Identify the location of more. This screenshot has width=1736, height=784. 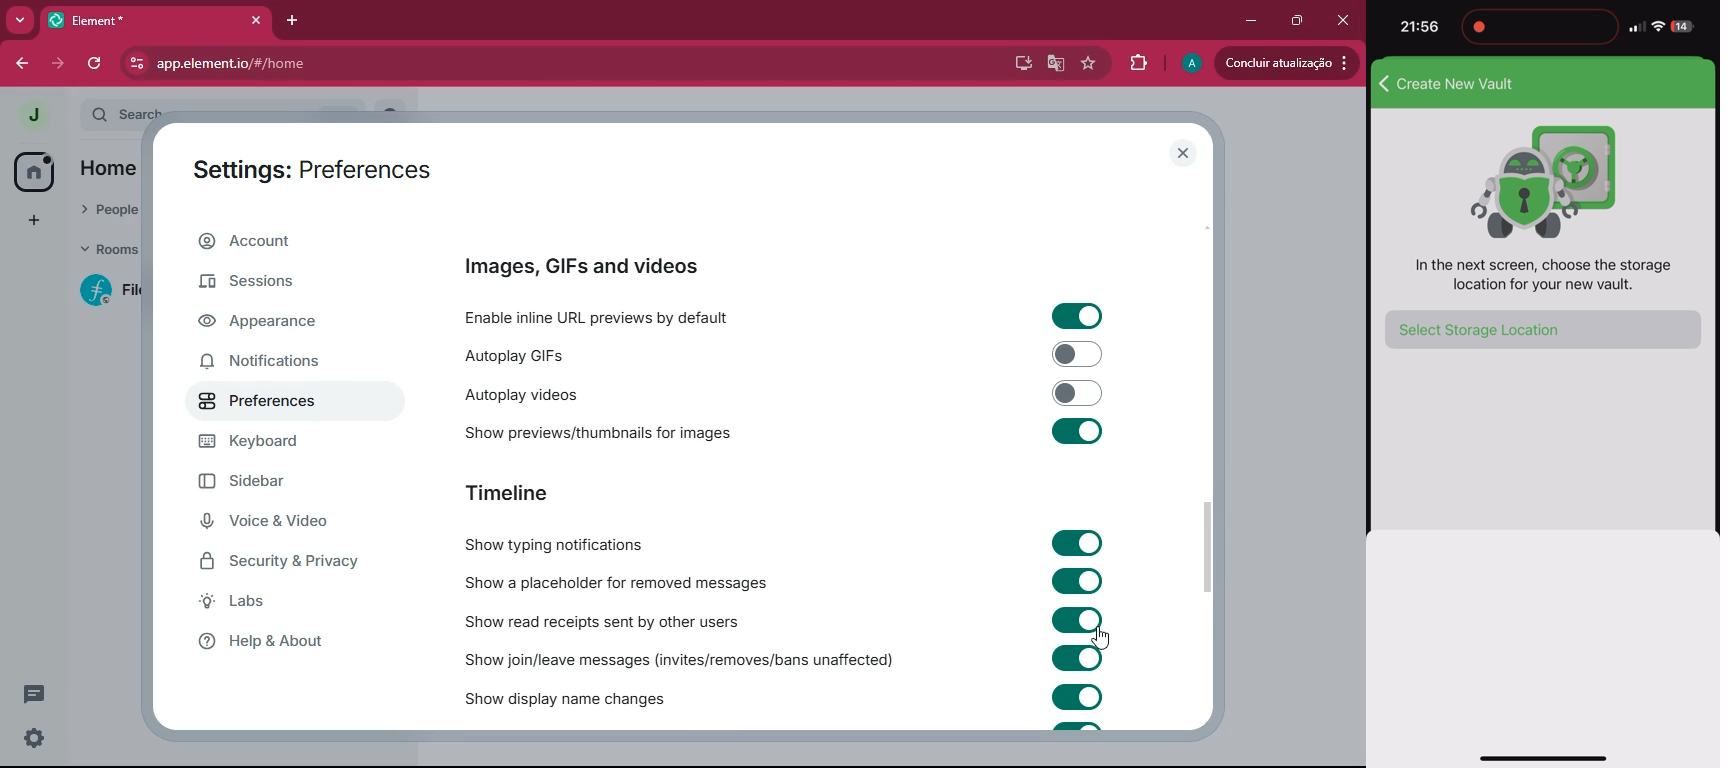
(20, 22).